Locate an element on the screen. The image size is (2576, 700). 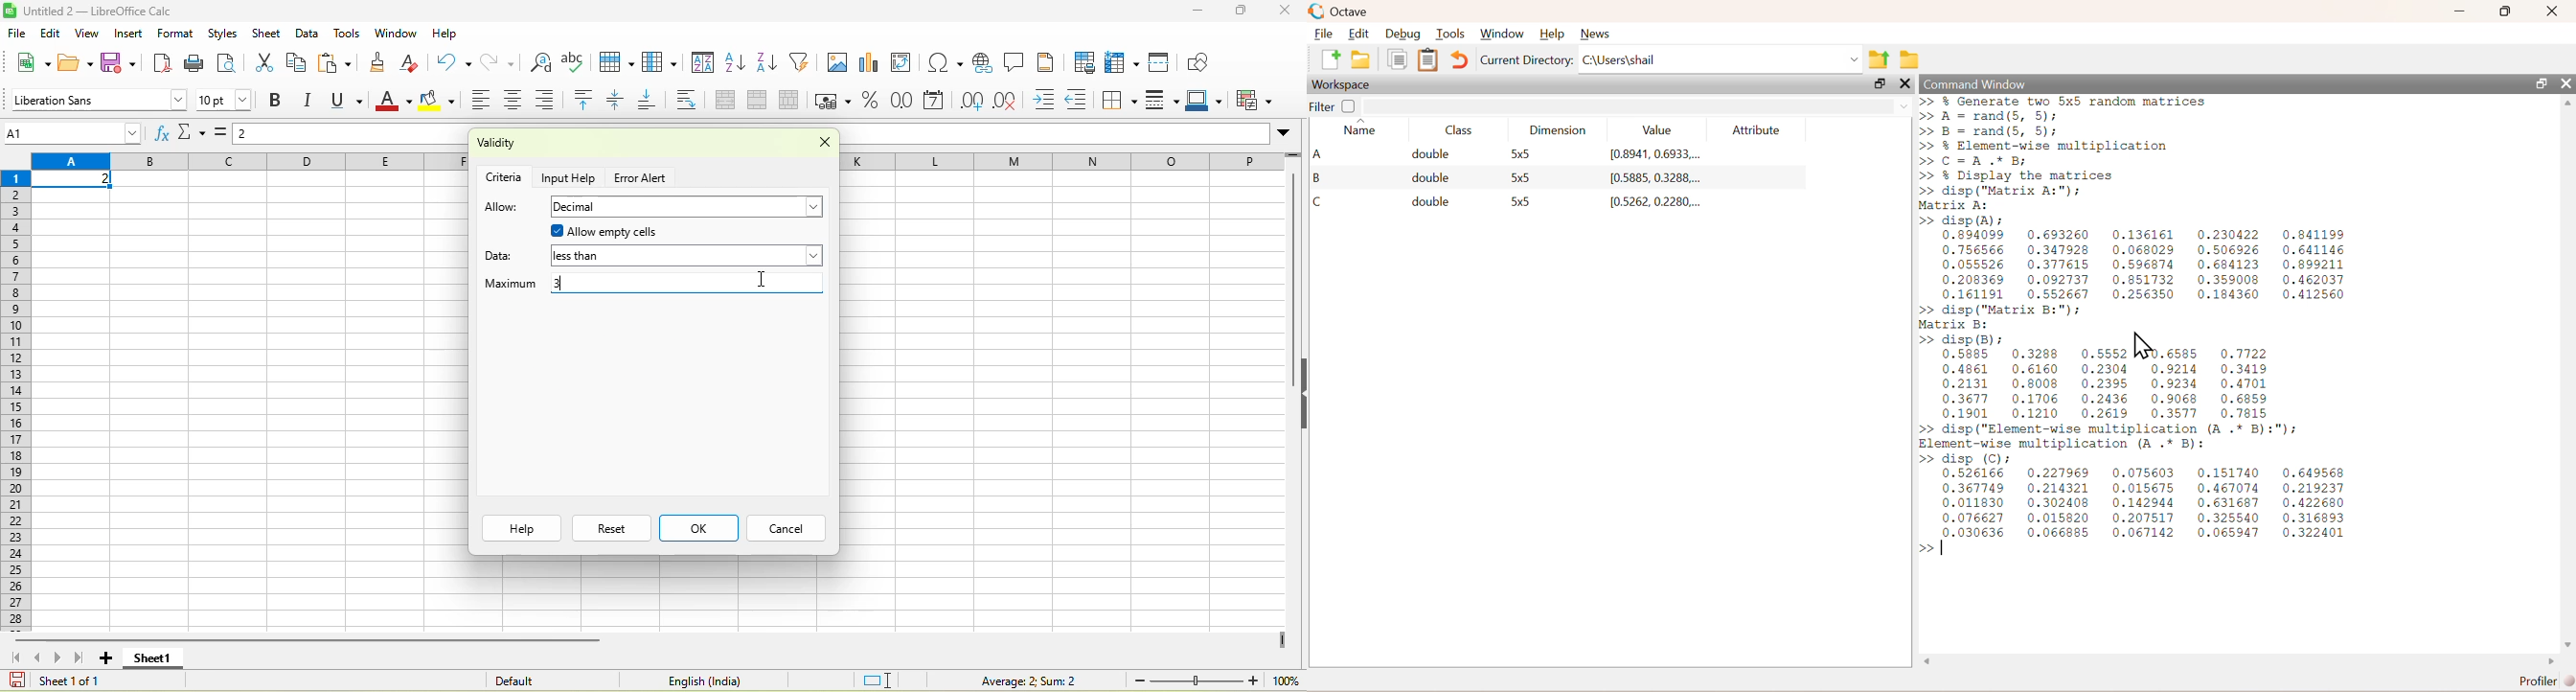
format as number is located at coordinates (903, 102).